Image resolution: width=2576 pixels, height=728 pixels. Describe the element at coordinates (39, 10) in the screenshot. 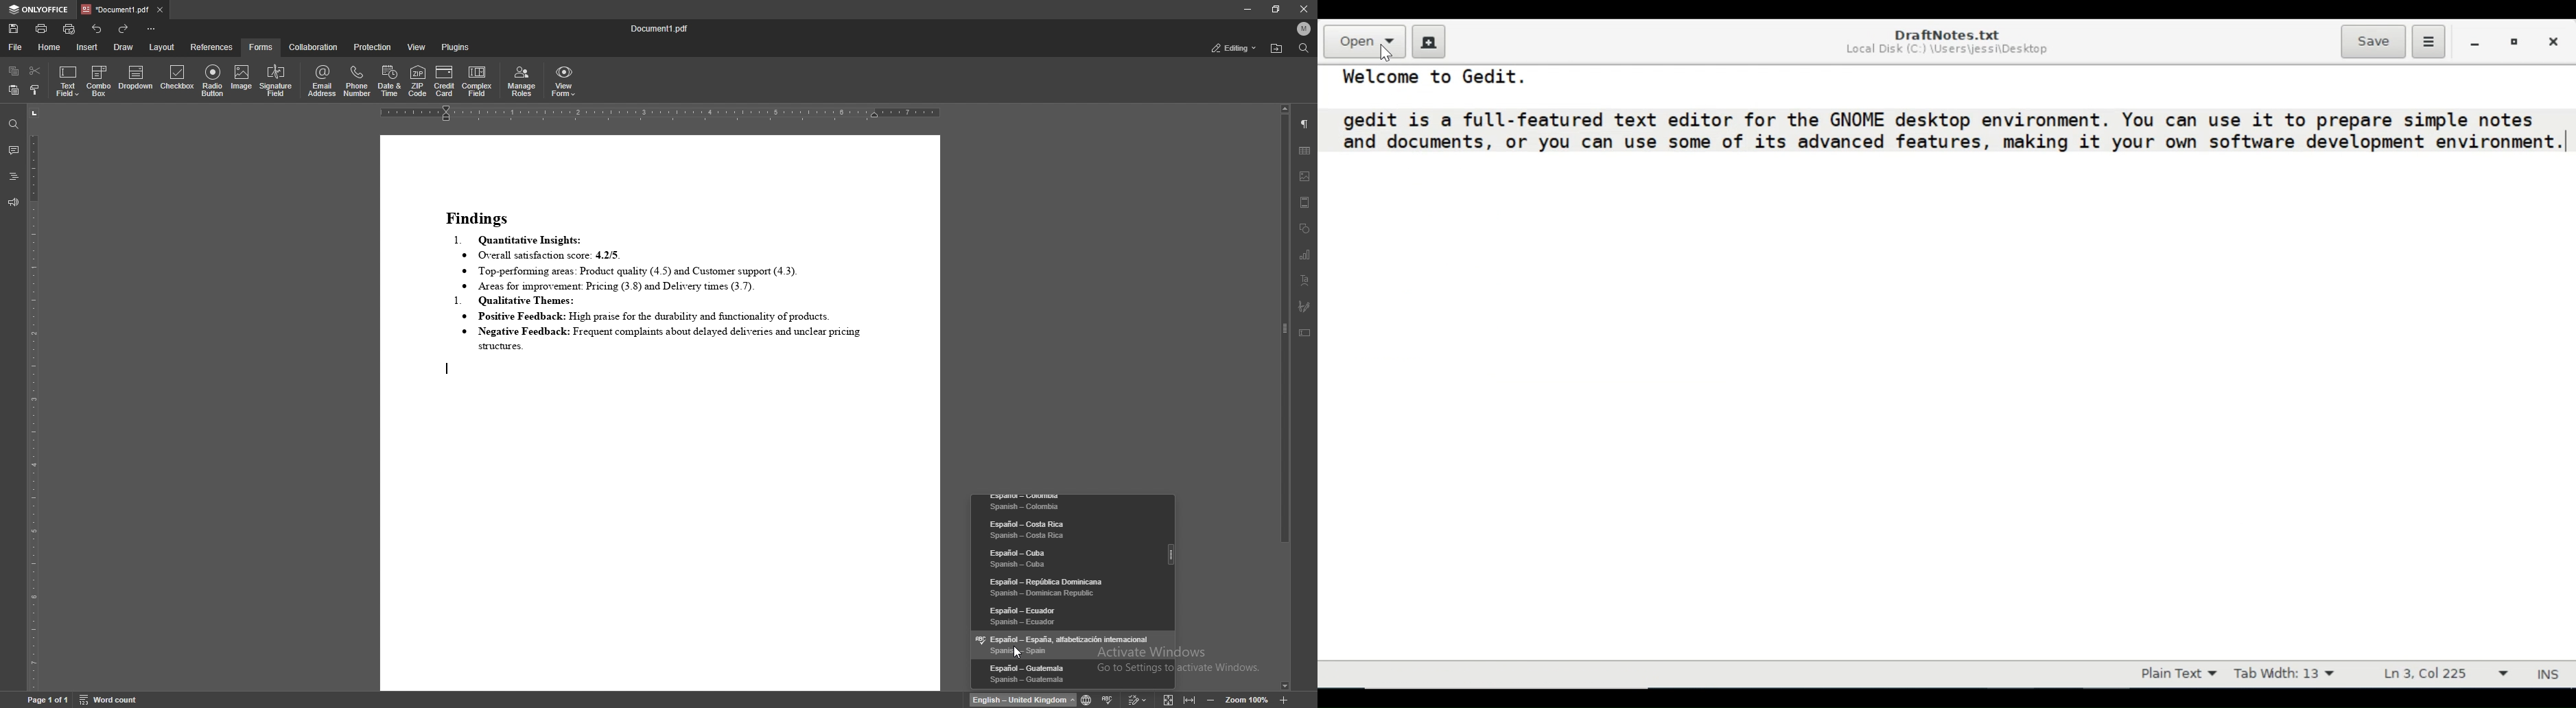

I see `onlyoffice` at that location.